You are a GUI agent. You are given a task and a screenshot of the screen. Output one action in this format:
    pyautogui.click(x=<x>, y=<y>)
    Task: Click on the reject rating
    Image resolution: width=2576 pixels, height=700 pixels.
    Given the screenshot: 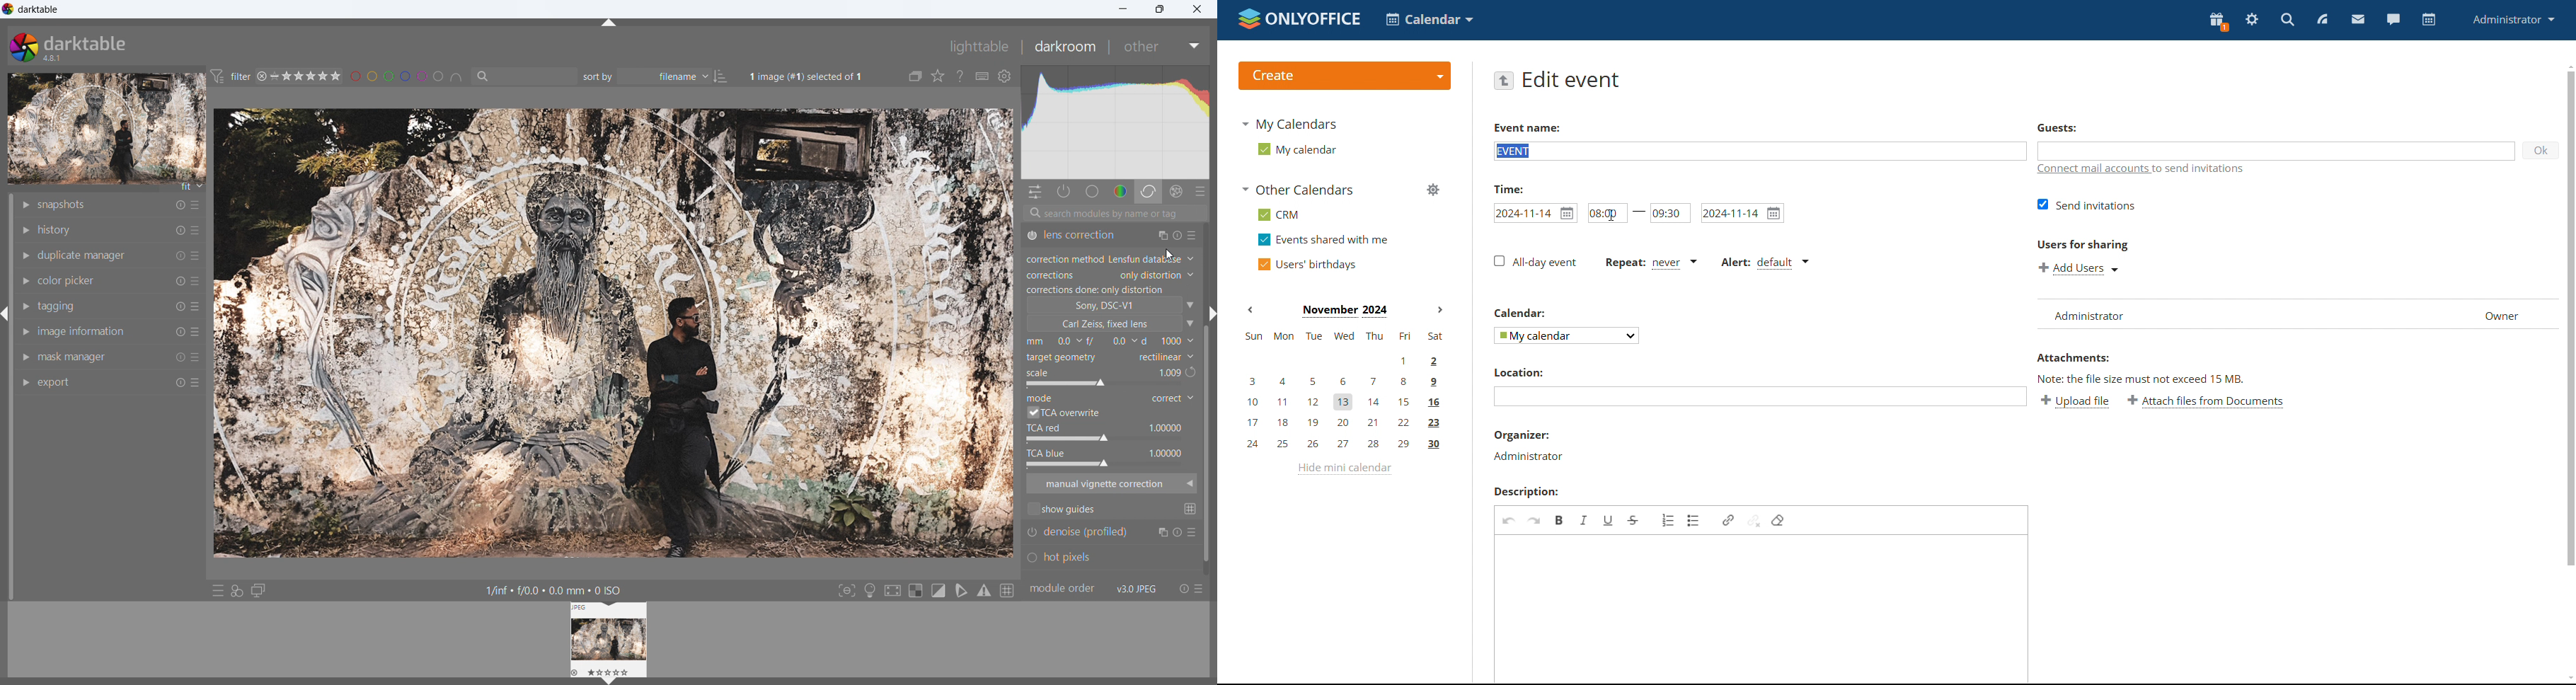 What is the action you would take?
    pyautogui.click(x=263, y=77)
    